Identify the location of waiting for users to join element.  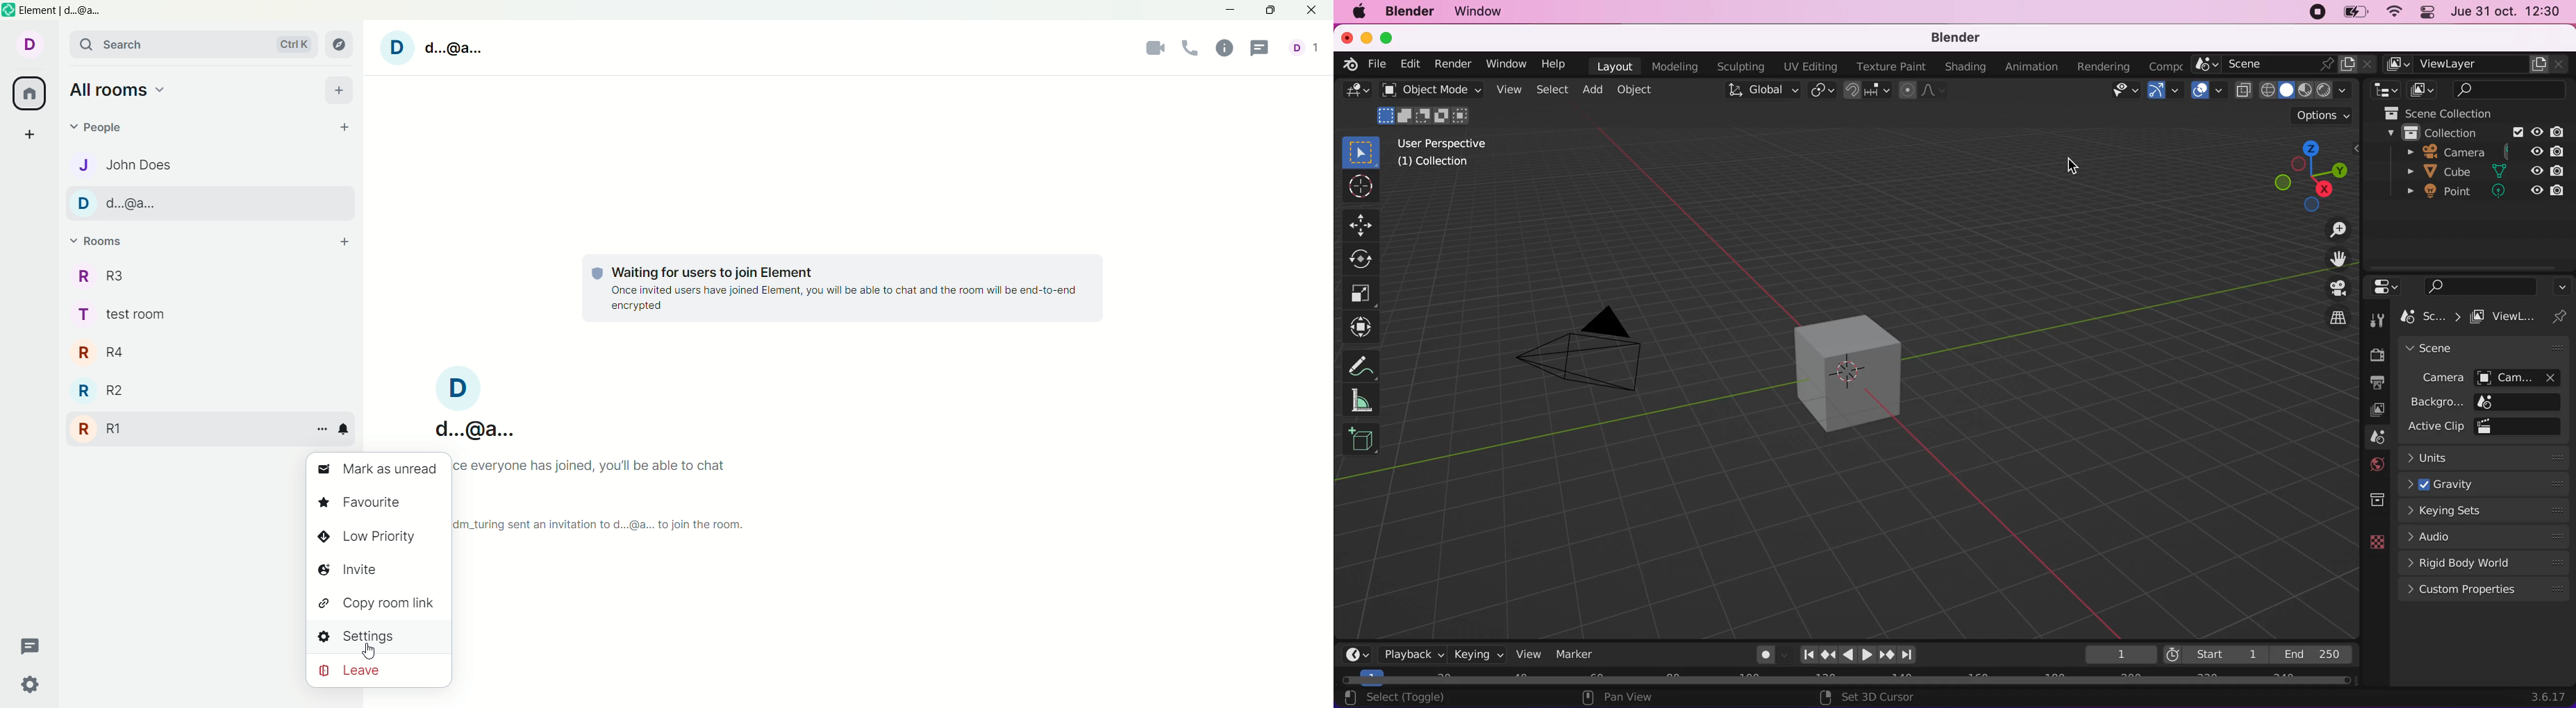
(732, 271).